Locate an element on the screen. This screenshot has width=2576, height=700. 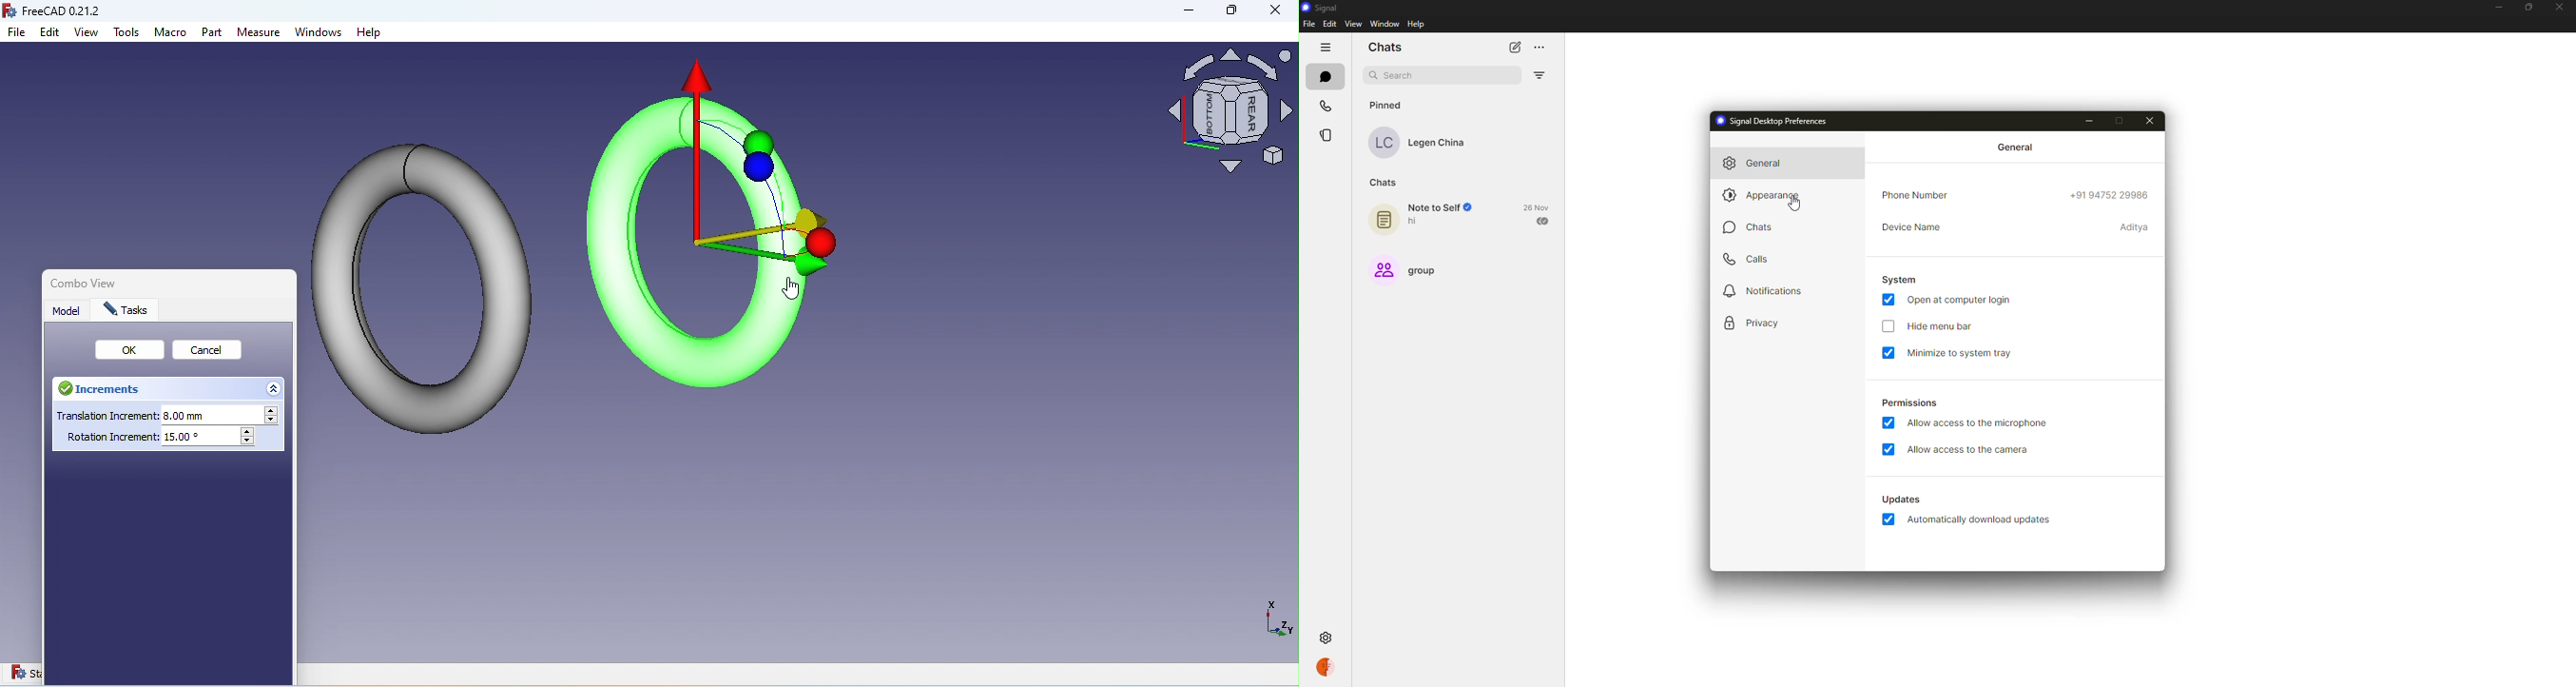
automatically download updates is located at coordinates (1976, 522).